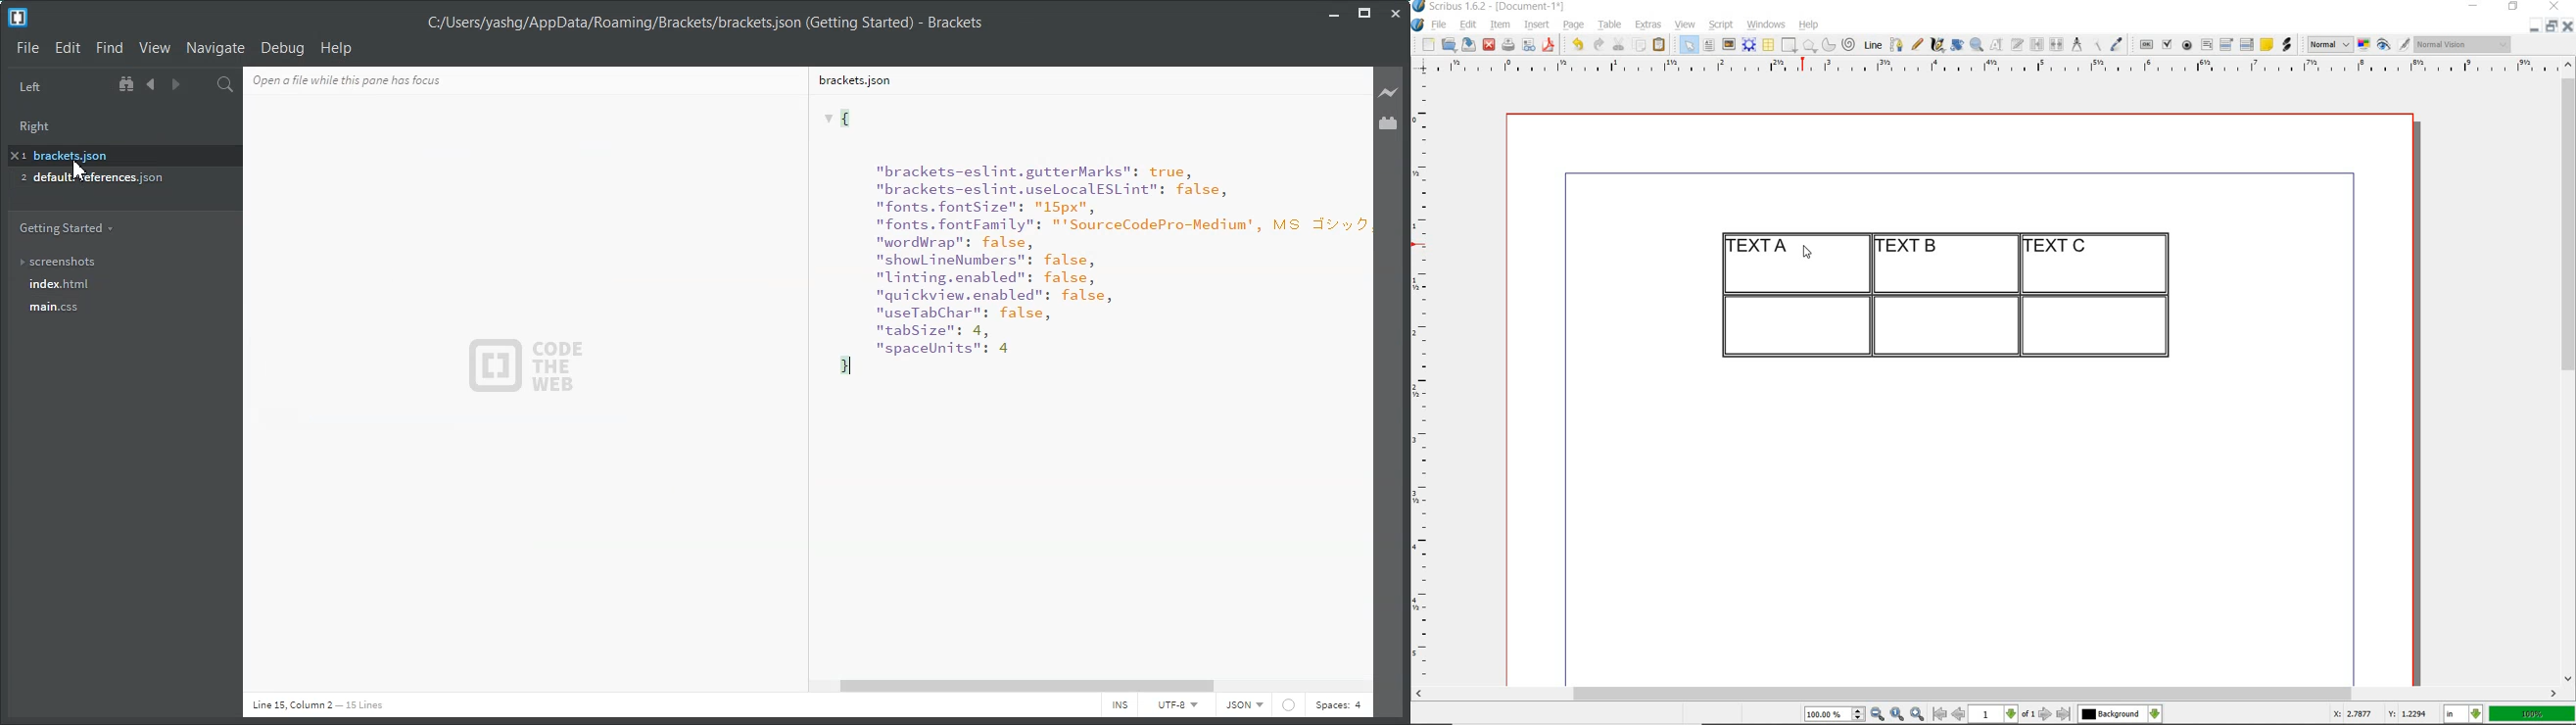 The image size is (2576, 728). Describe the element at coordinates (154, 48) in the screenshot. I see `View` at that location.